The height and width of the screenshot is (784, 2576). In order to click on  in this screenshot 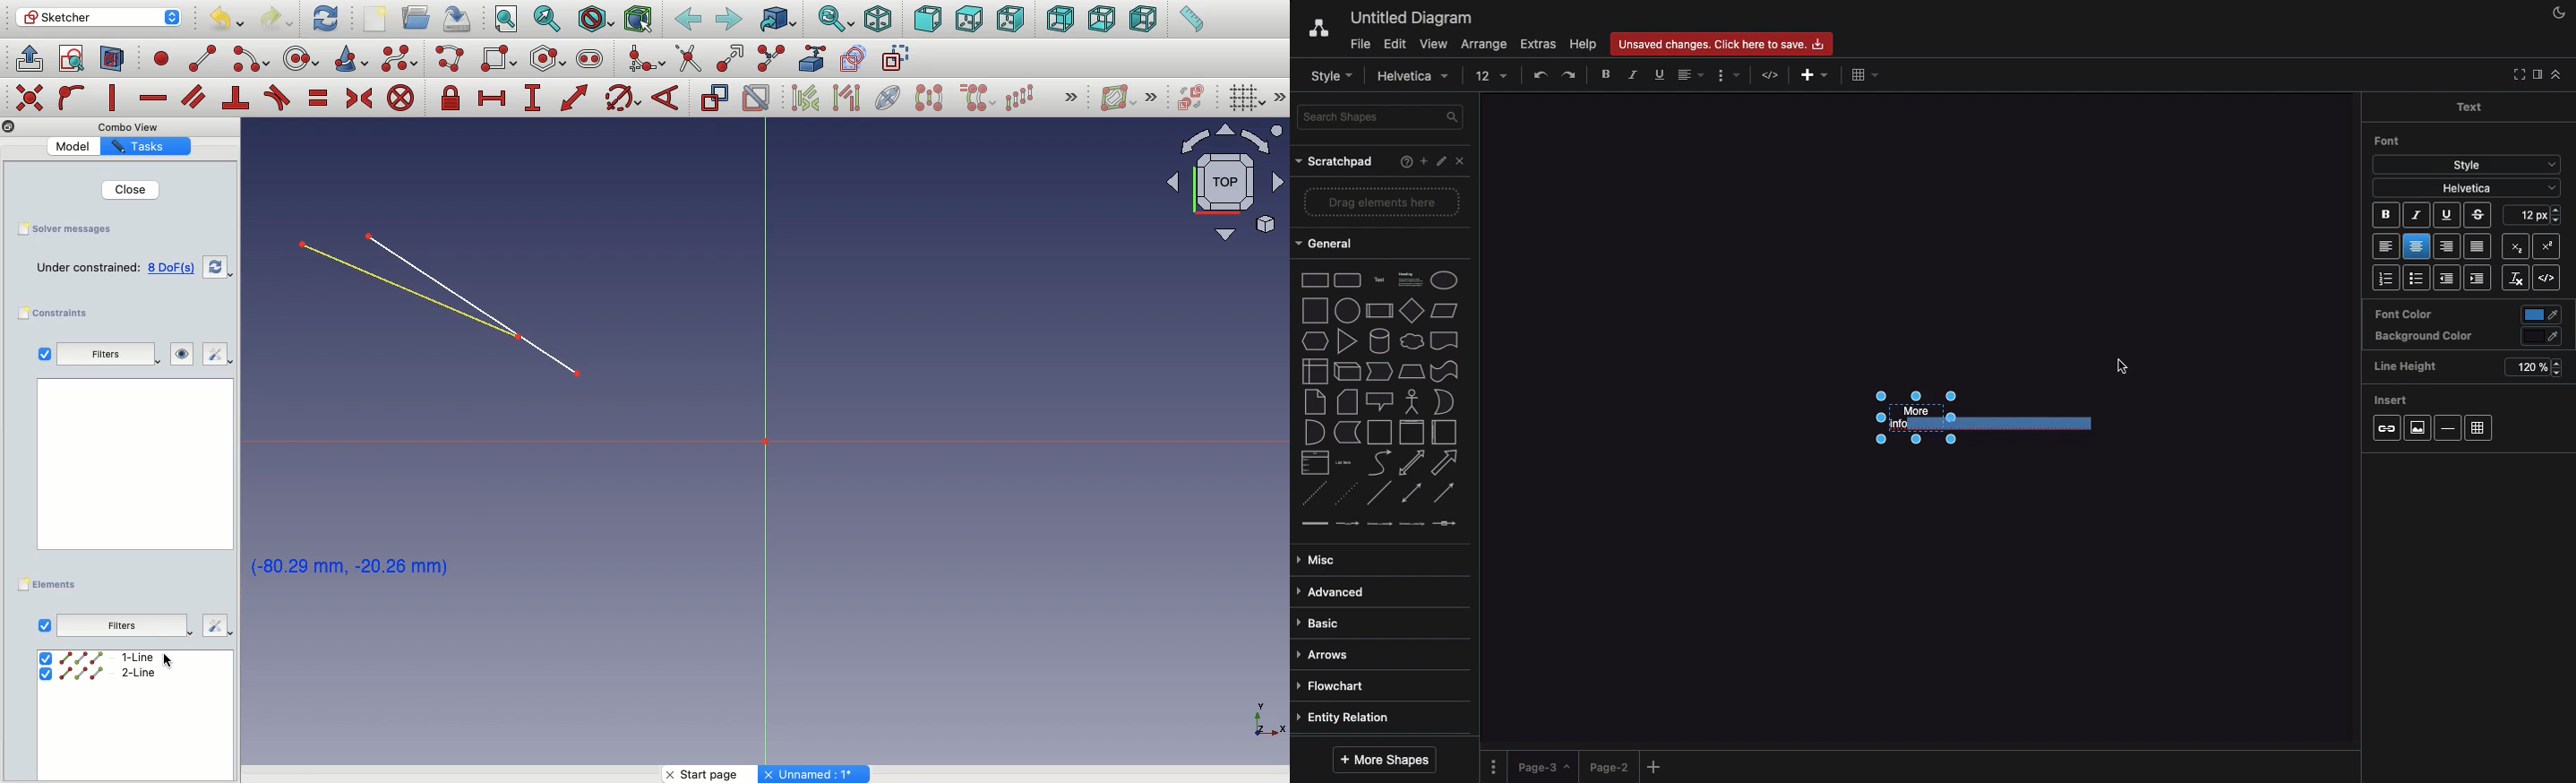, I will do `click(126, 626)`.